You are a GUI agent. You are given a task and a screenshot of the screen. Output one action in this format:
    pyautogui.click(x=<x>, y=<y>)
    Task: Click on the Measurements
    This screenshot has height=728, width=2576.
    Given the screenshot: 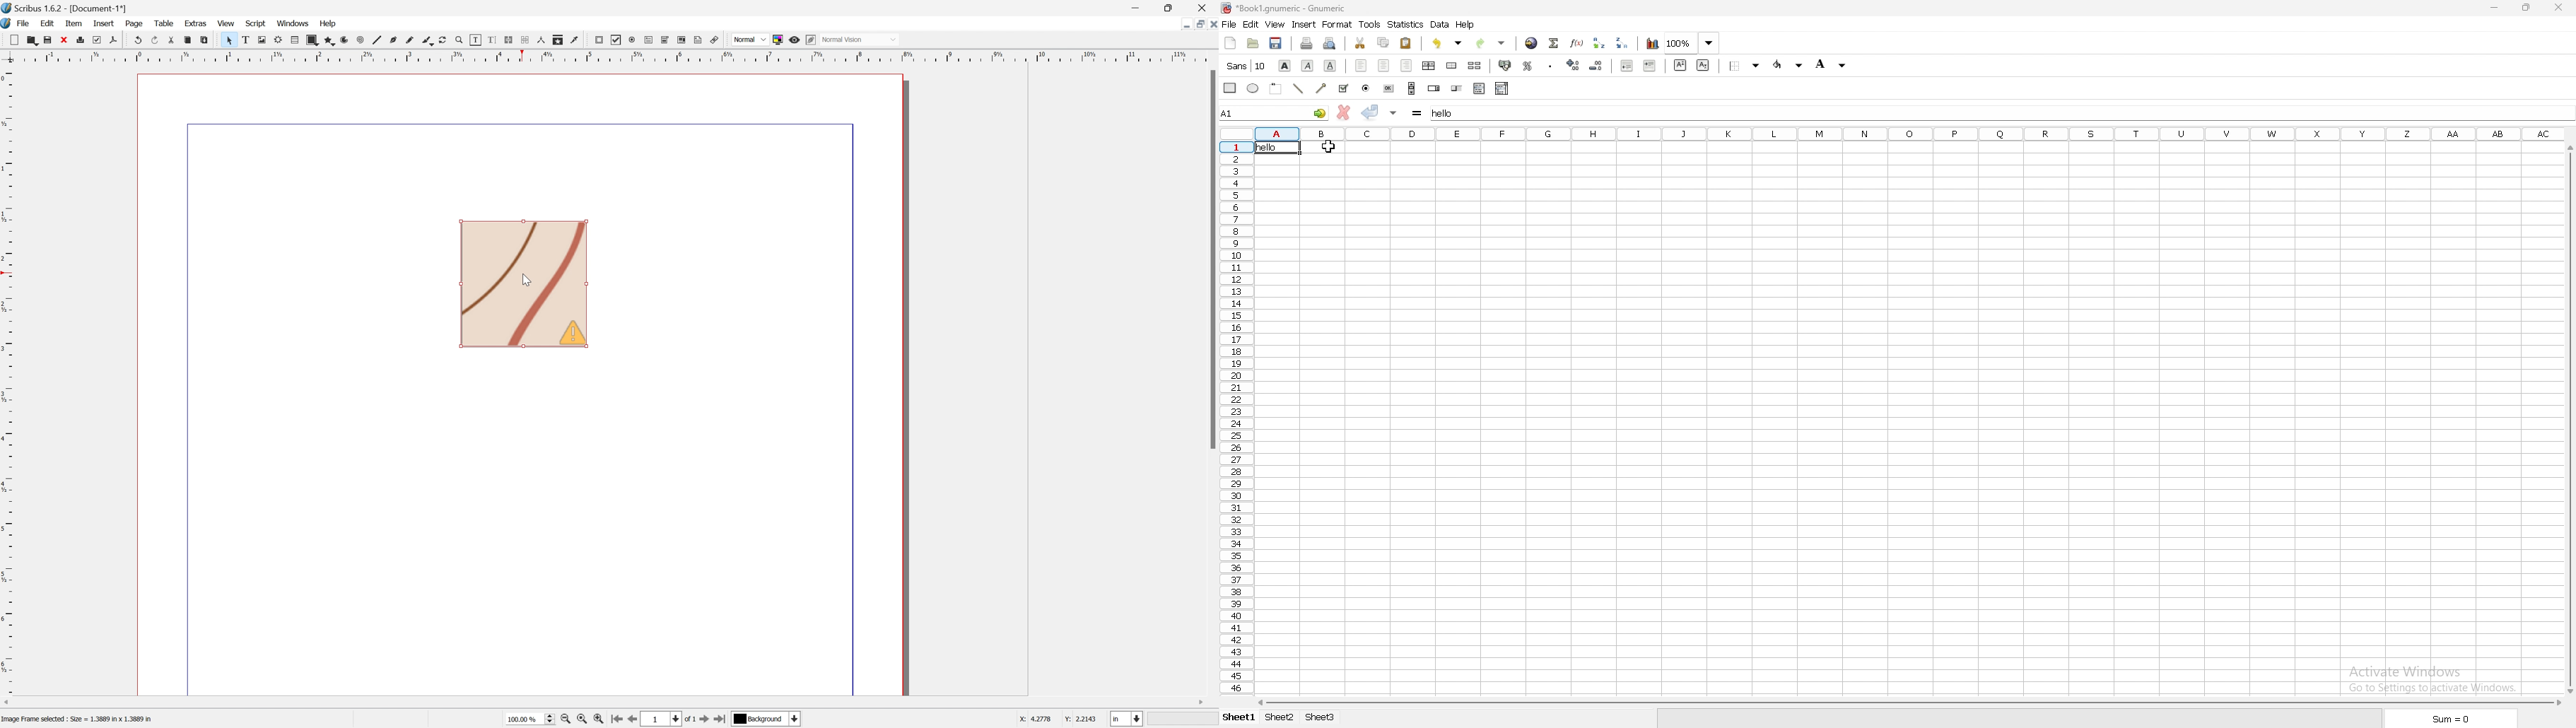 What is the action you would take?
    pyautogui.click(x=544, y=40)
    